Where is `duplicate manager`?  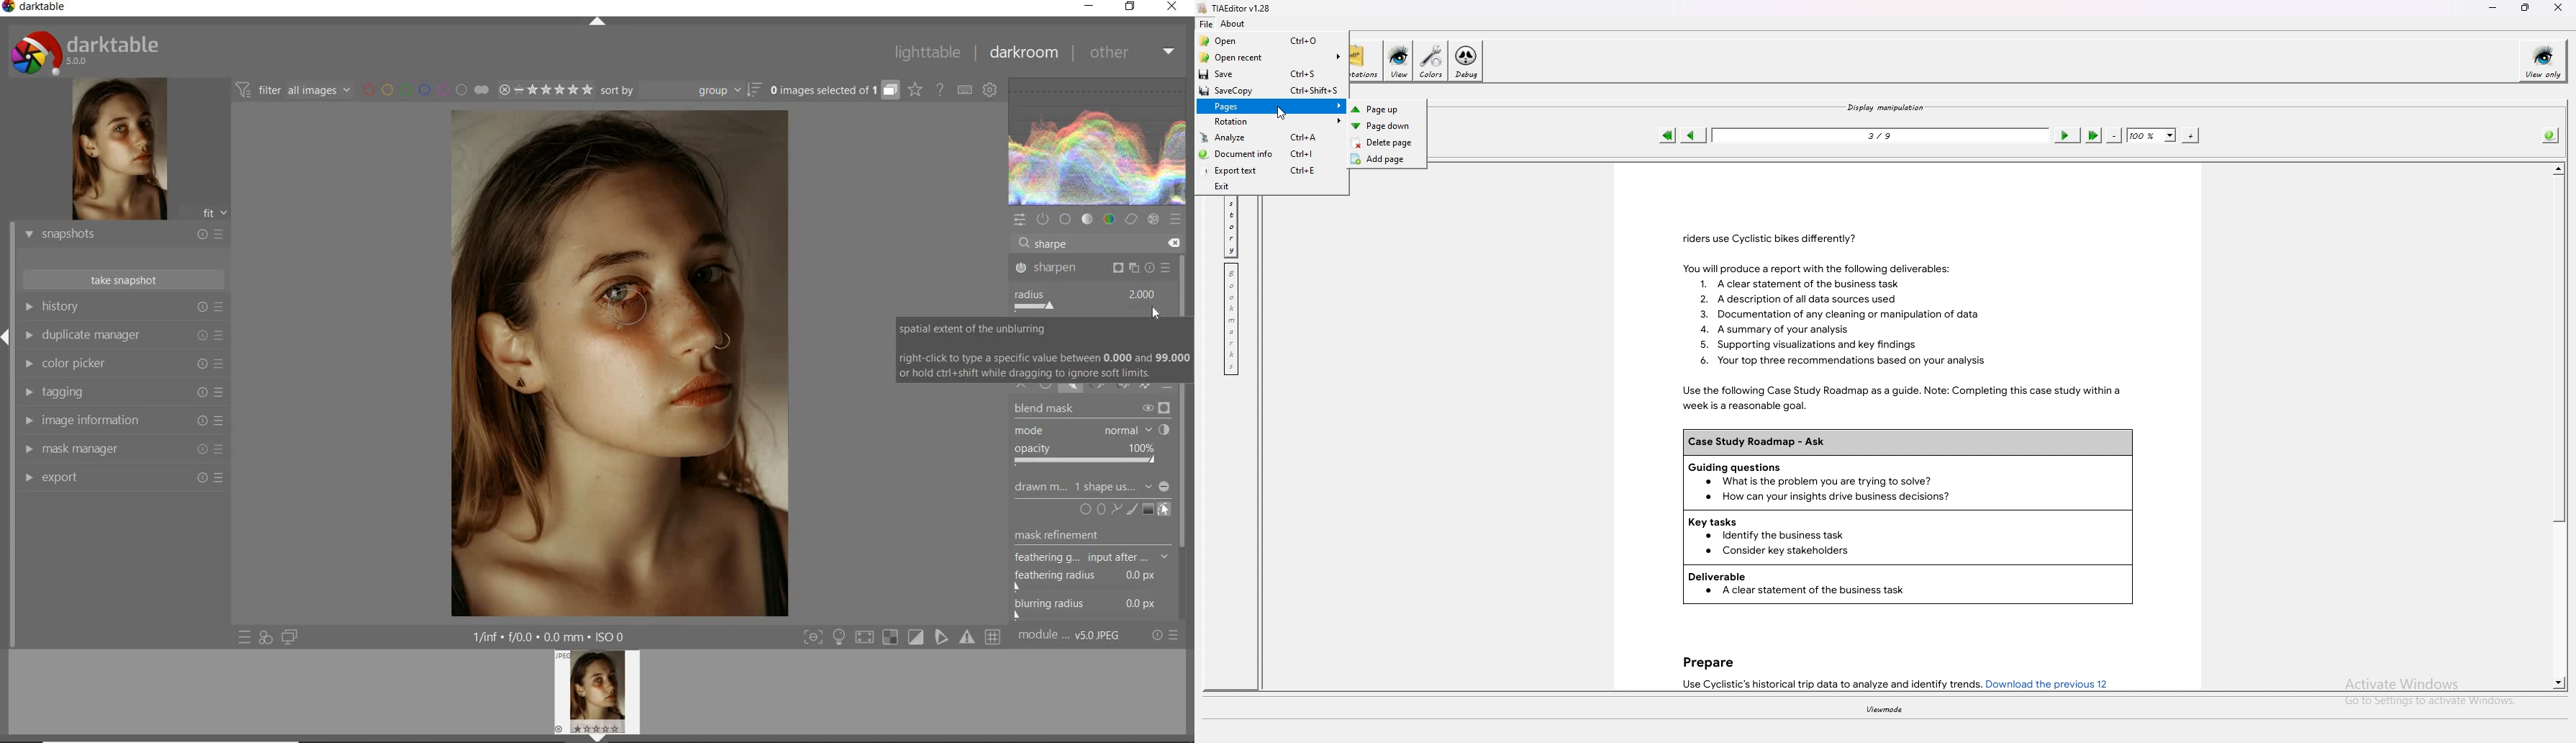
duplicate manager is located at coordinates (123, 337).